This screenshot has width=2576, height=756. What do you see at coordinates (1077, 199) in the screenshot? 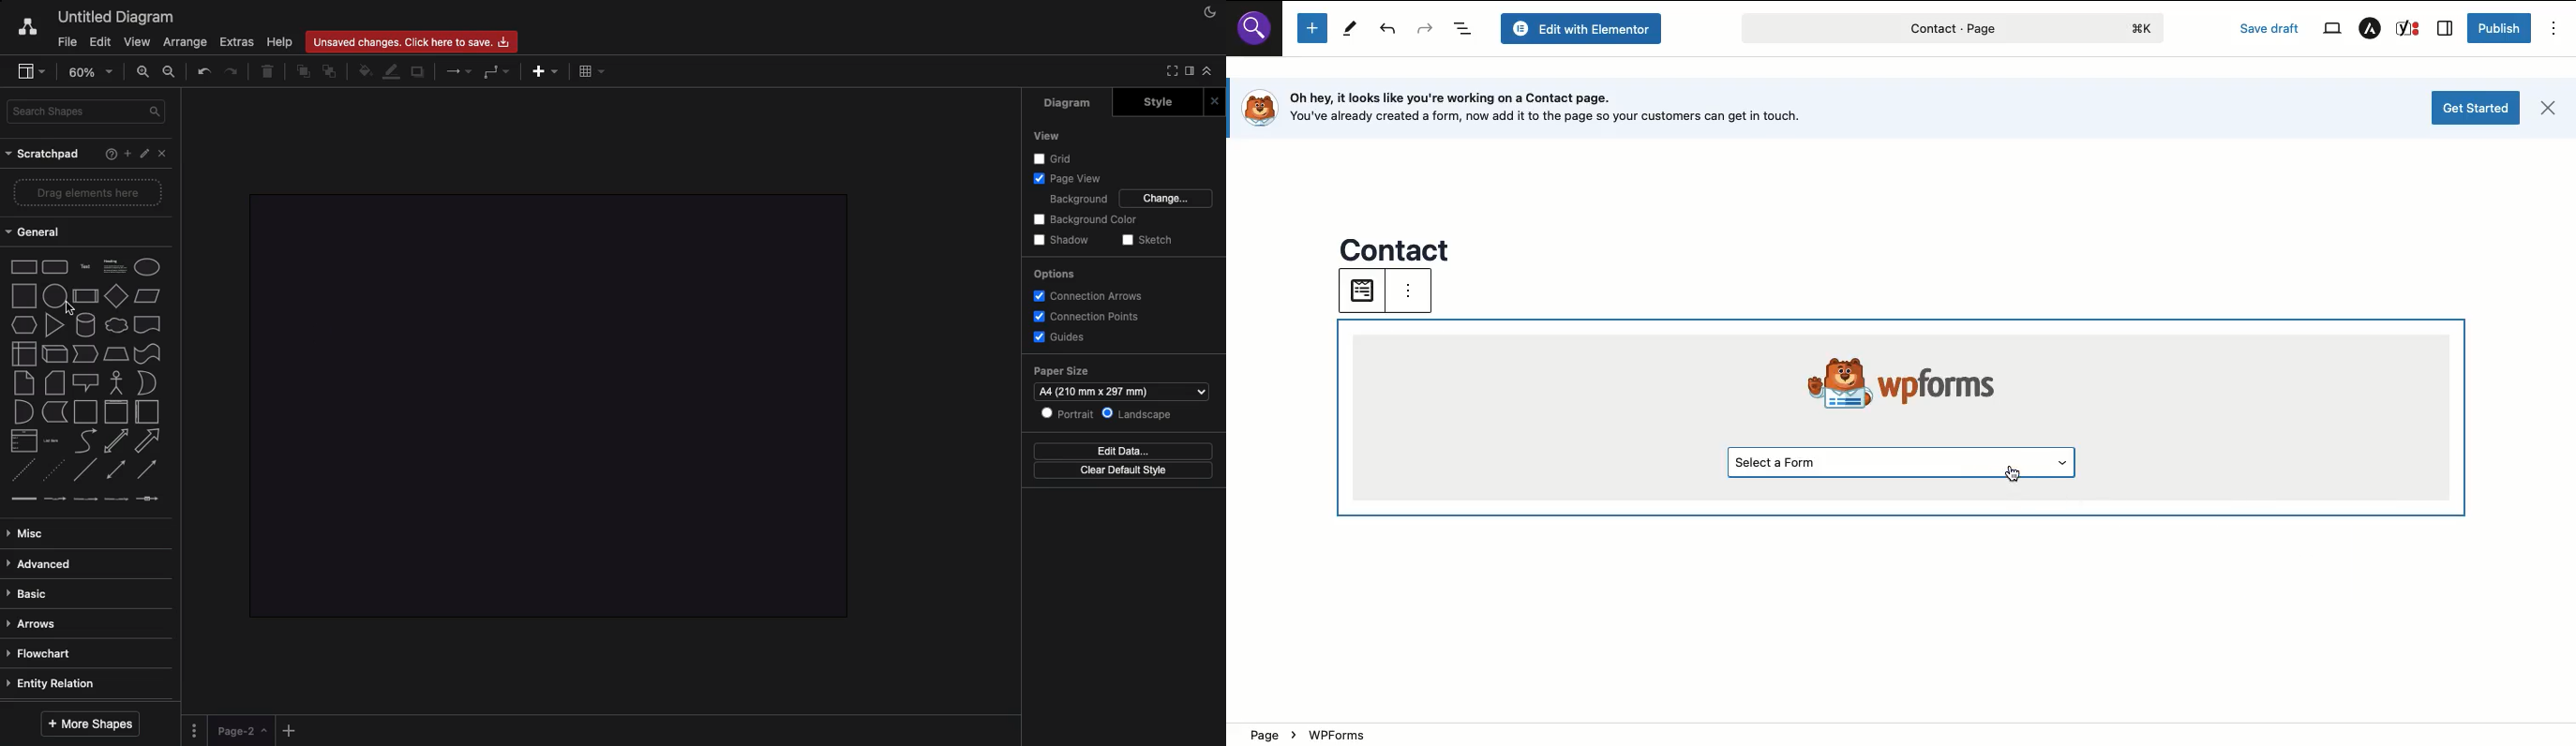
I see `Background` at bounding box center [1077, 199].